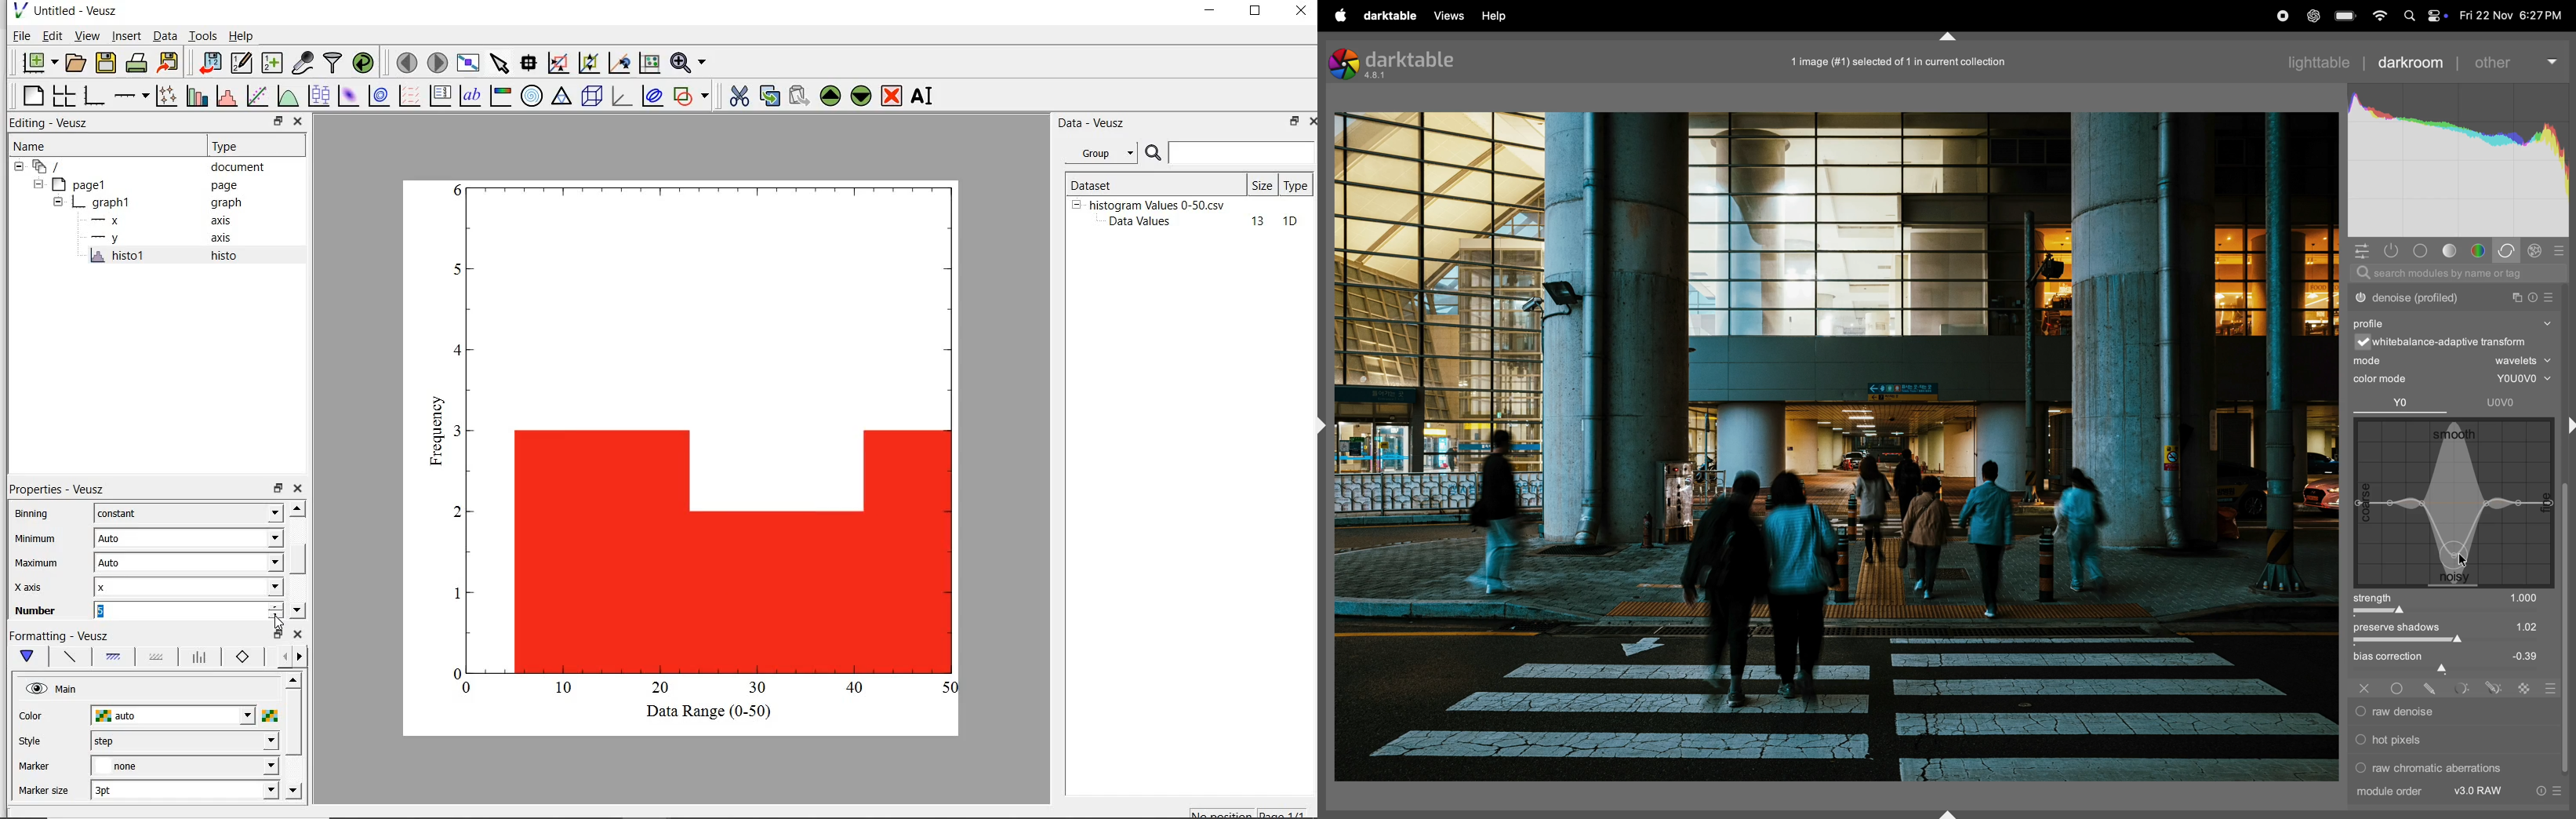 This screenshot has width=2576, height=840. Describe the element at coordinates (188, 513) in the screenshot. I see `constant` at that location.